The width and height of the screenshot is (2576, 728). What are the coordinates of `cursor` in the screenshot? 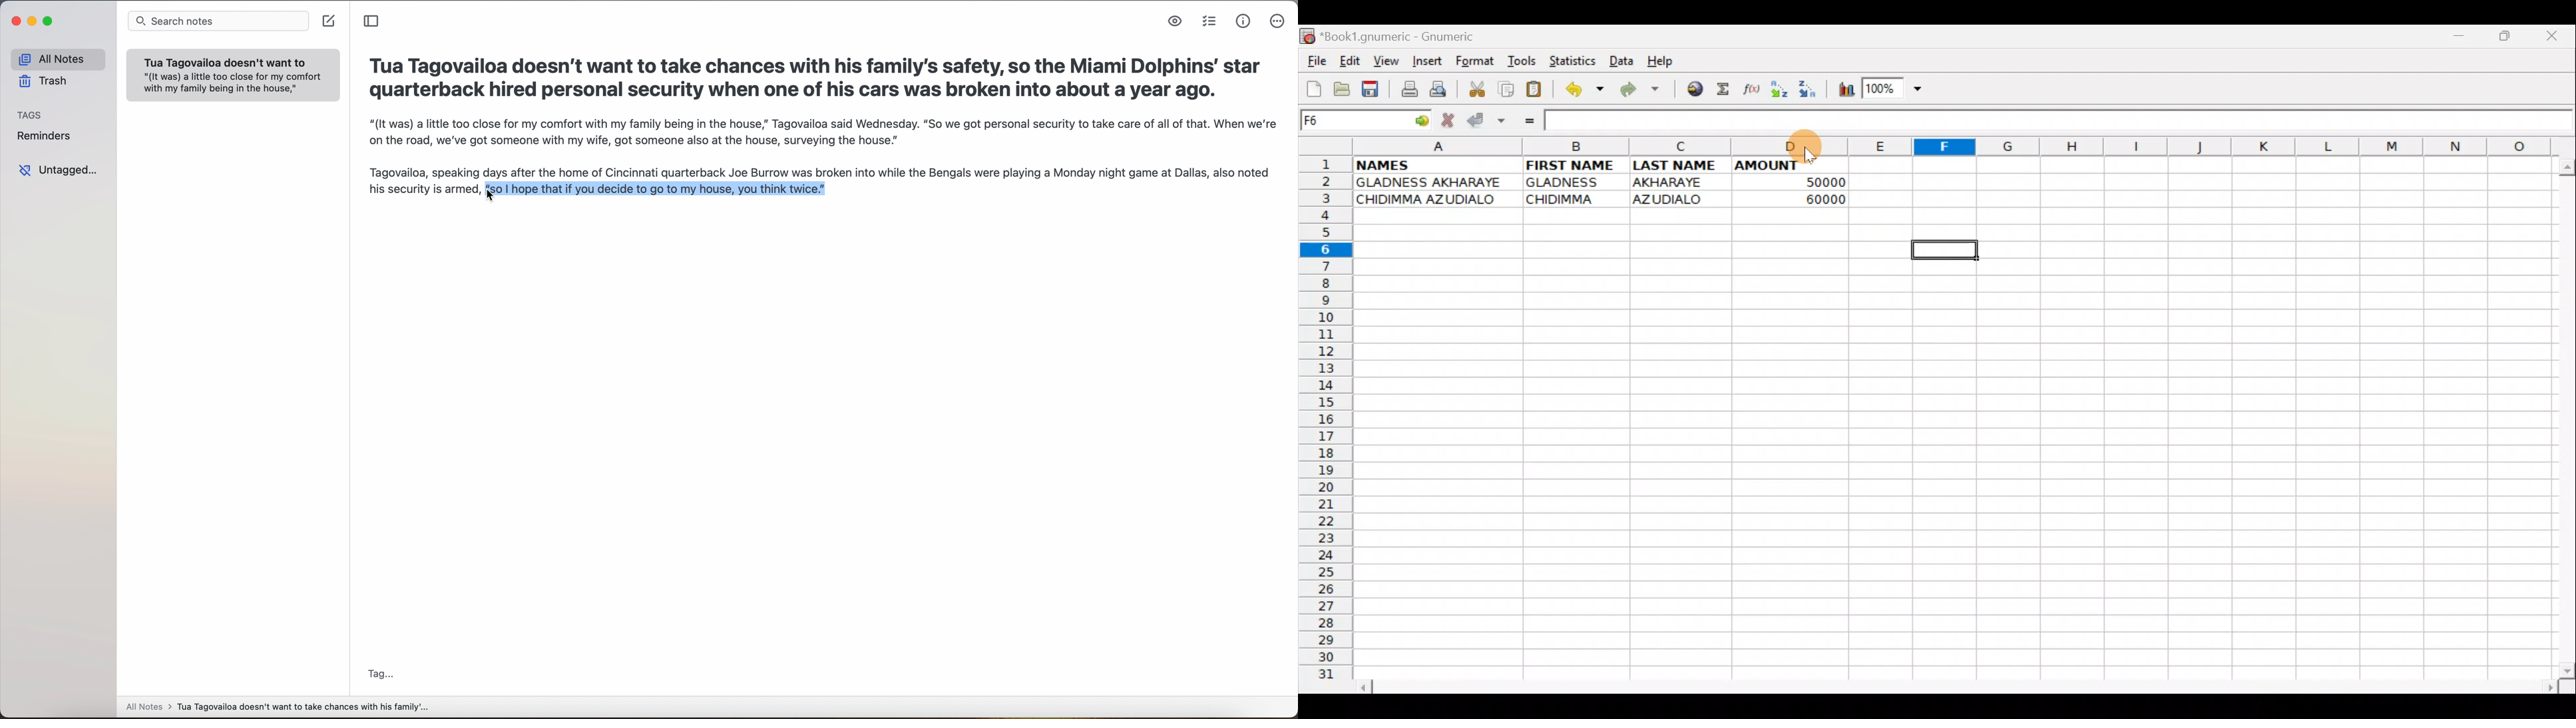 It's located at (488, 200).